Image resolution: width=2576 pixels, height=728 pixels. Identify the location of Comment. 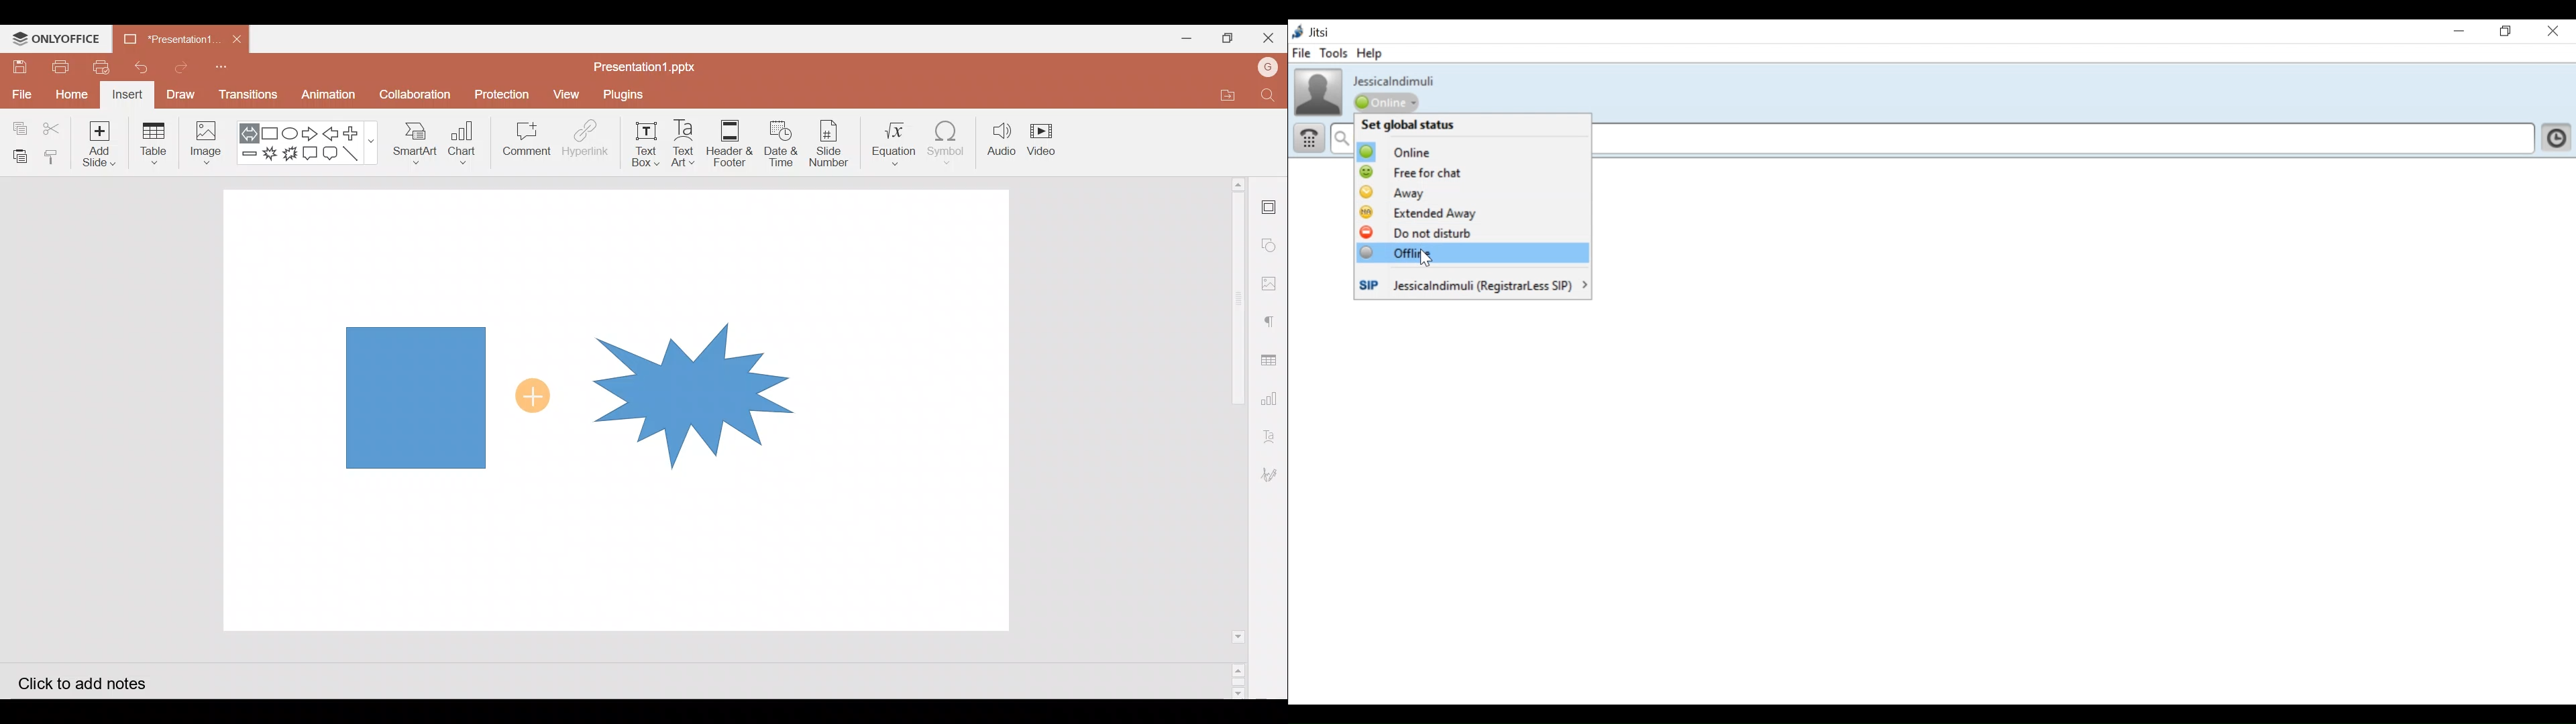
(527, 141).